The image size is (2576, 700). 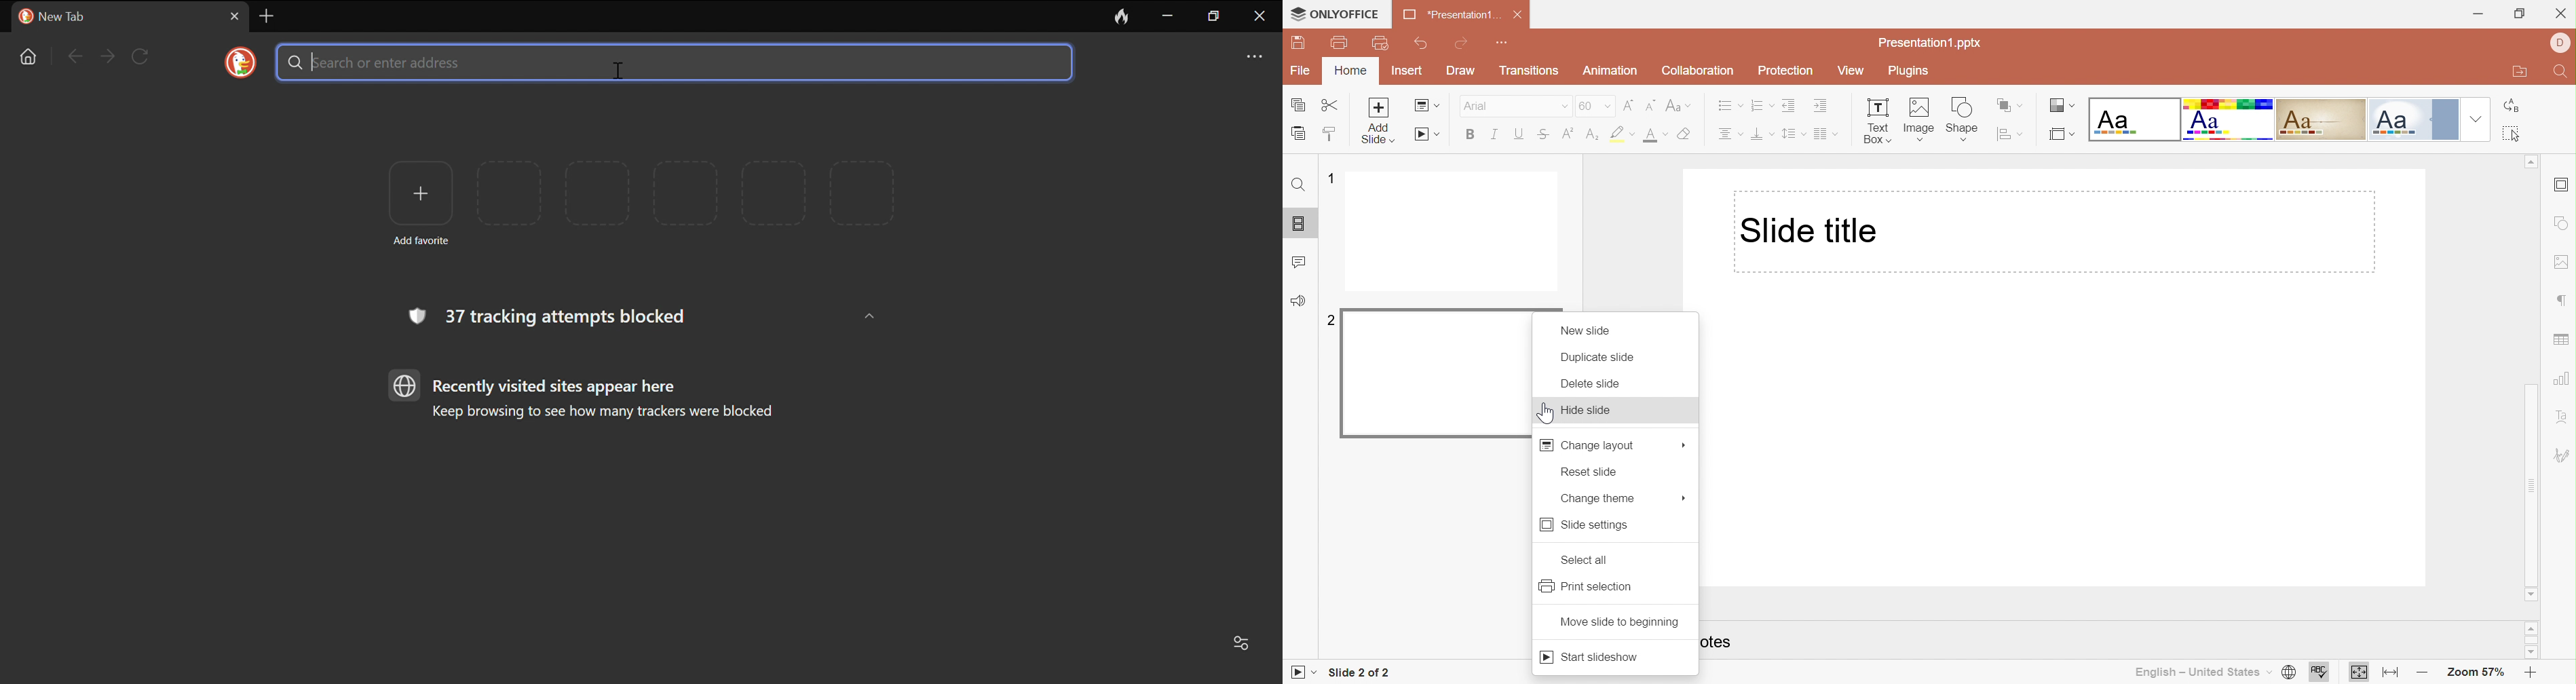 What do you see at coordinates (1246, 645) in the screenshot?
I see `Customize` at bounding box center [1246, 645].